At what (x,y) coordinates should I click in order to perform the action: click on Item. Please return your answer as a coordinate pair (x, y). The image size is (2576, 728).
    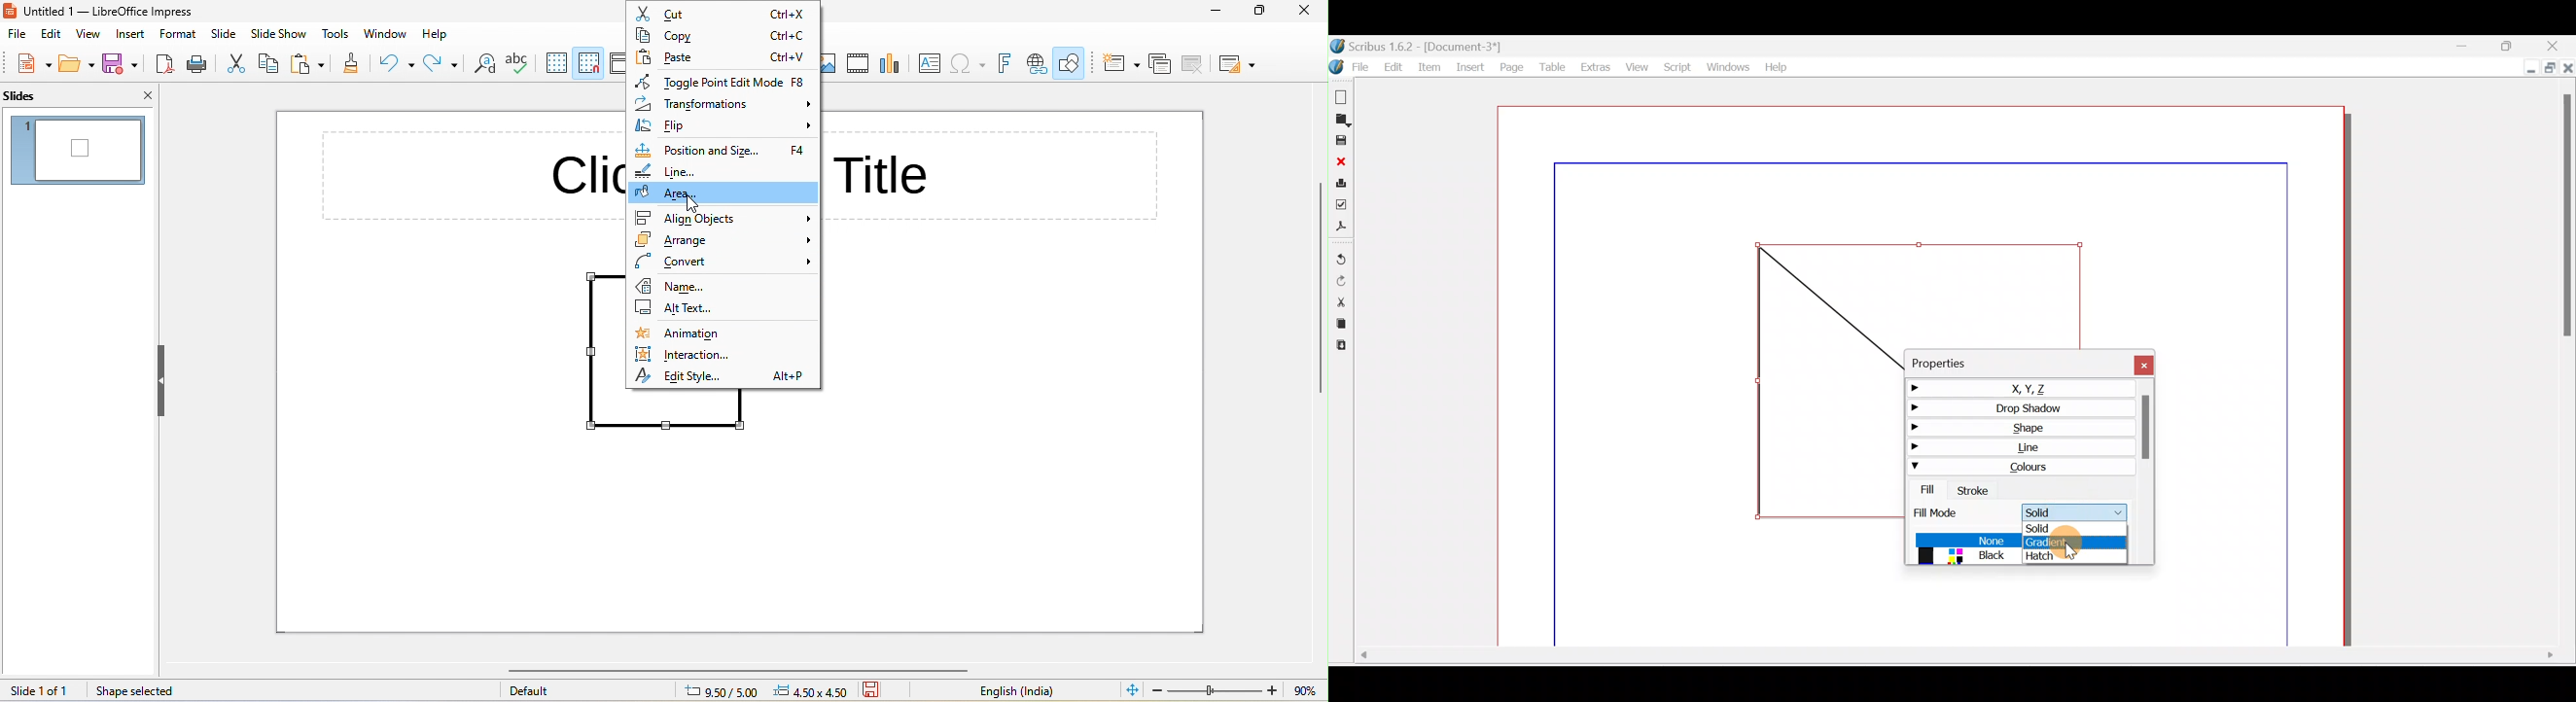
    Looking at the image, I should click on (1429, 70).